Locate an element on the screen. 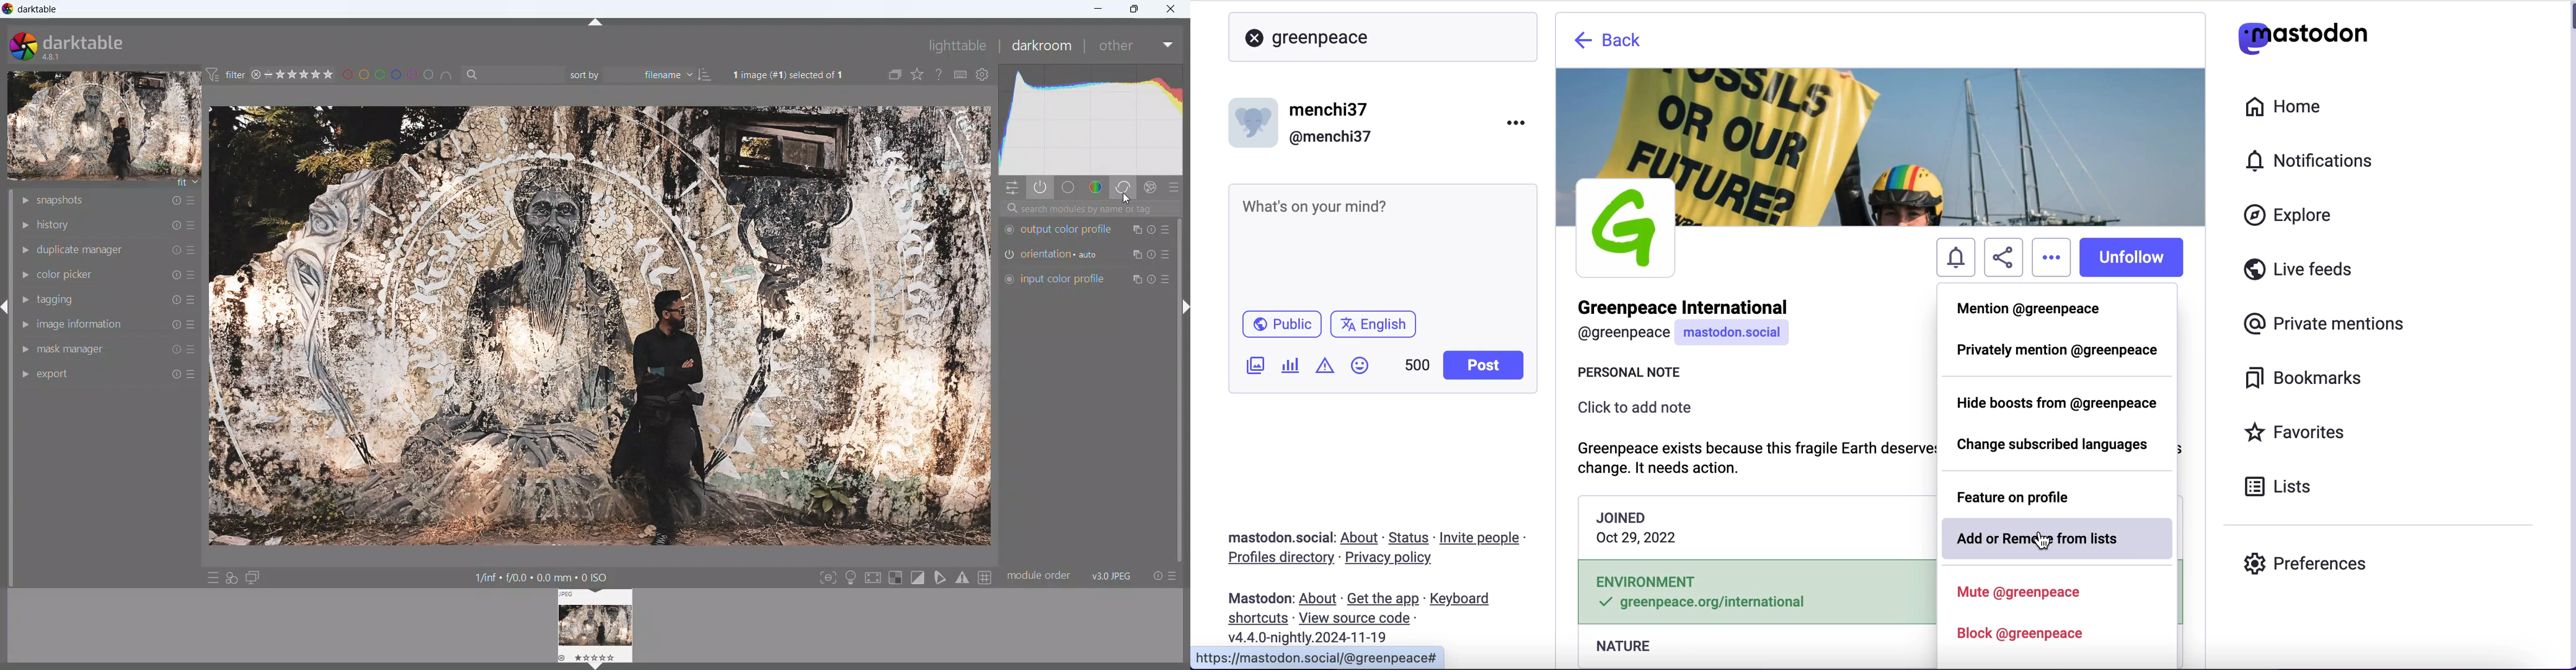  collapse grouped images is located at coordinates (896, 74).